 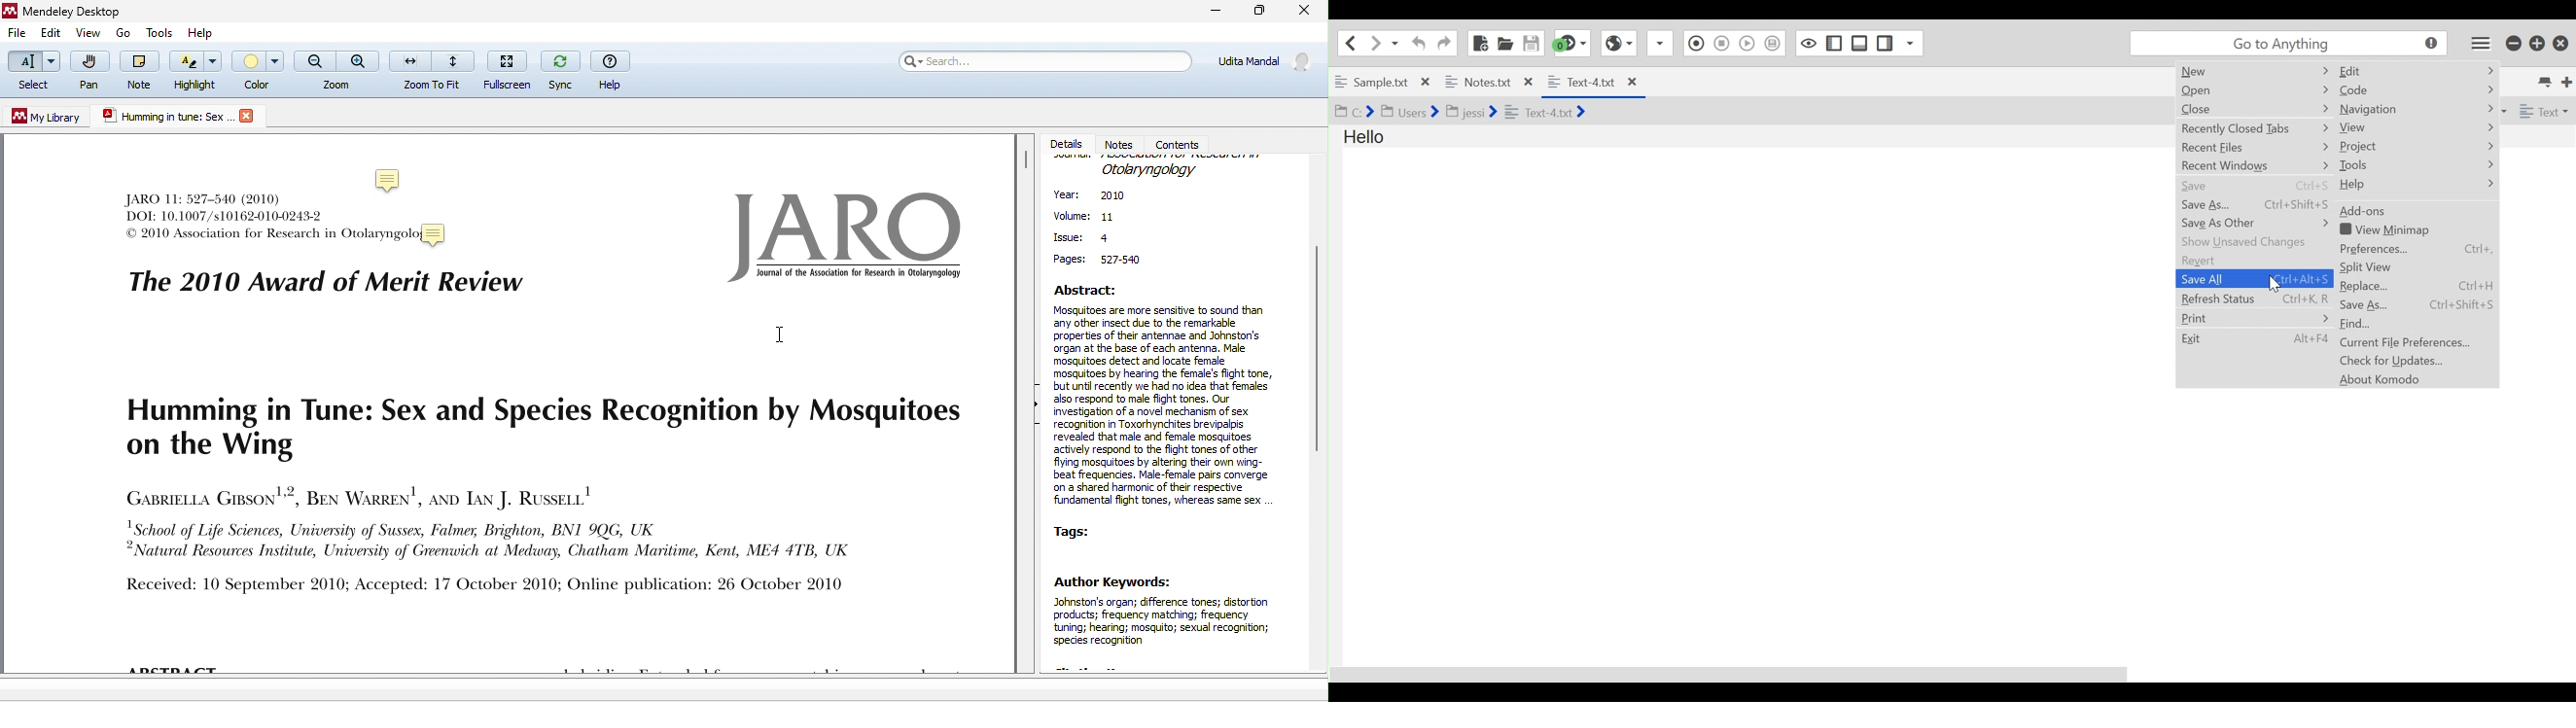 I want to click on tools, so click(x=162, y=33).